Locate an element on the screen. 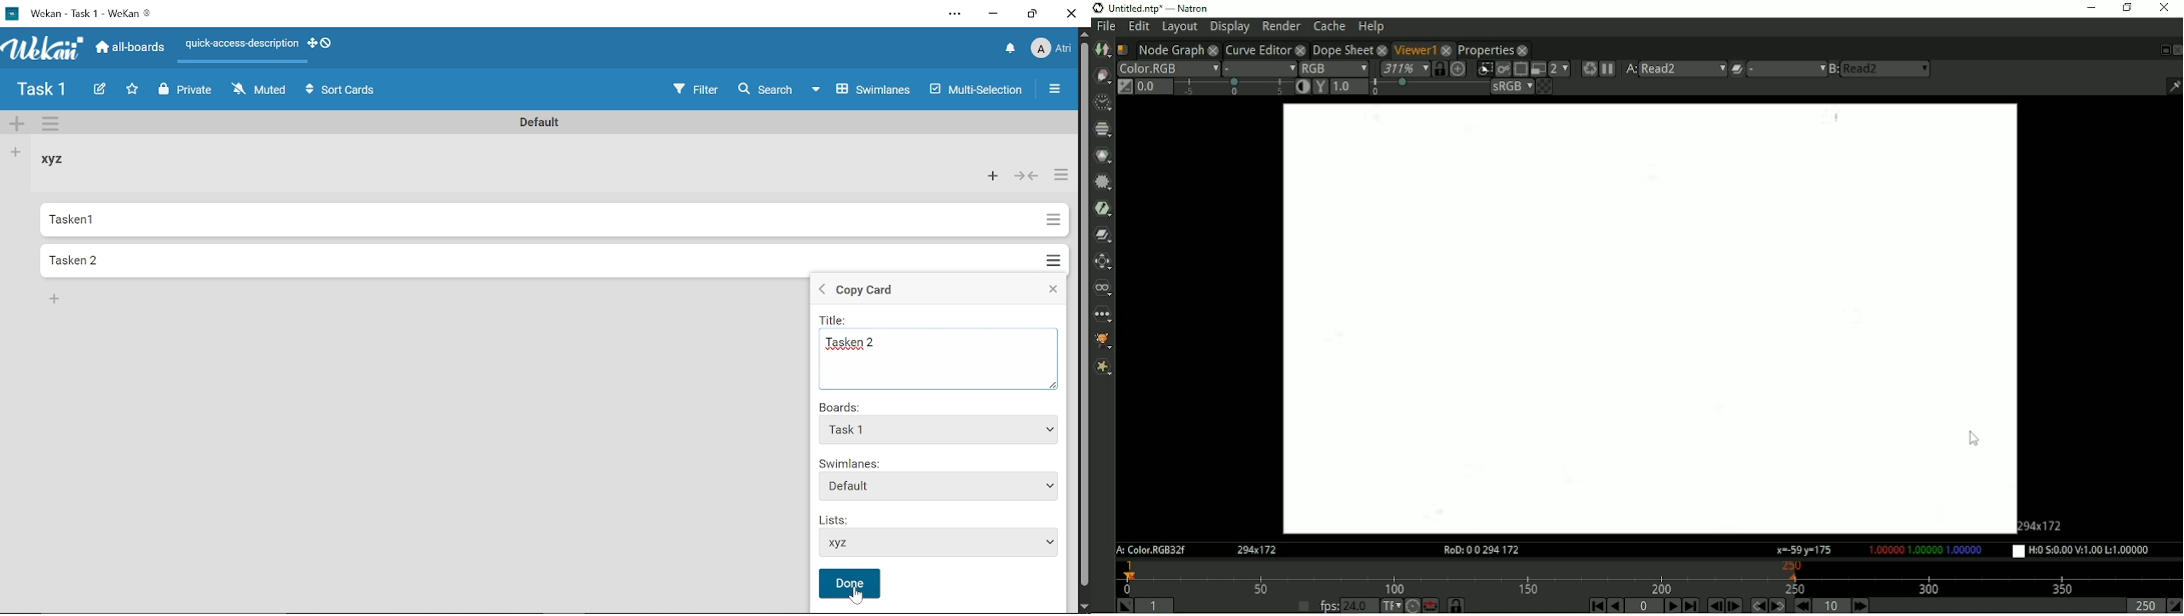 The height and width of the screenshot is (616, 2184). Keyer is located at coordinates (1103, 209).